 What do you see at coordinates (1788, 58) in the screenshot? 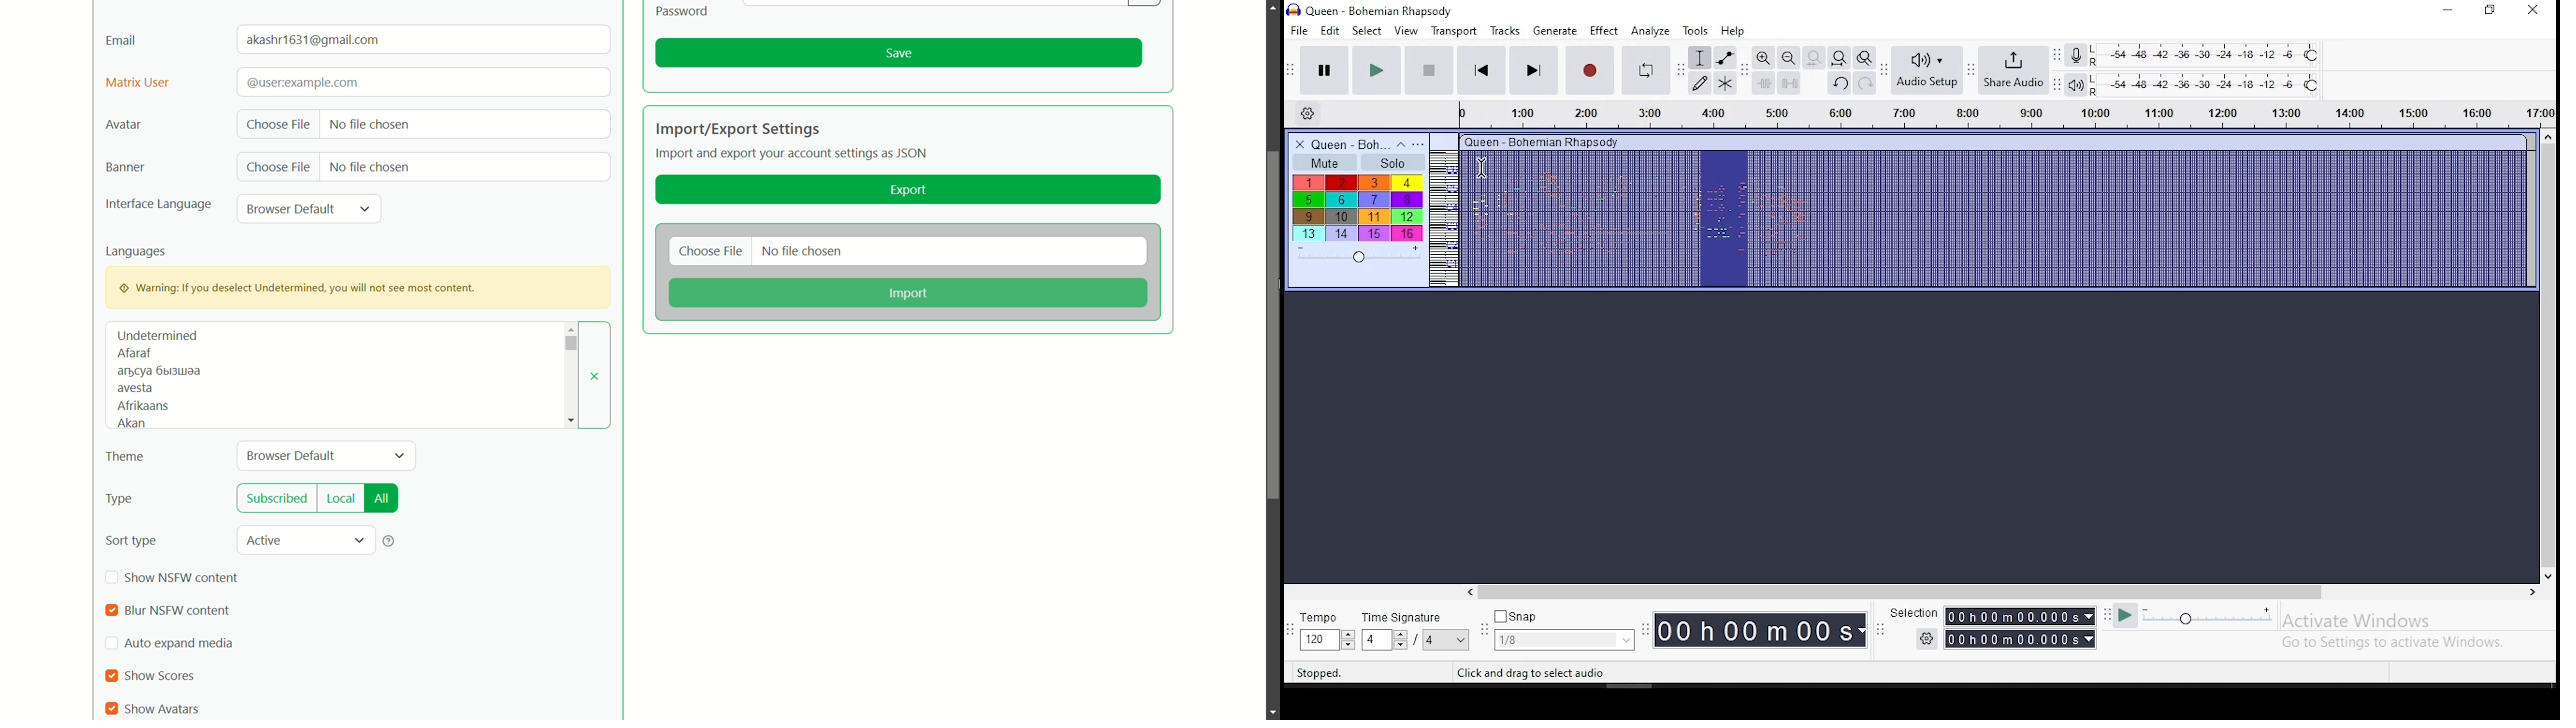
I see `zoom out` at bounding box center [1788, 58].